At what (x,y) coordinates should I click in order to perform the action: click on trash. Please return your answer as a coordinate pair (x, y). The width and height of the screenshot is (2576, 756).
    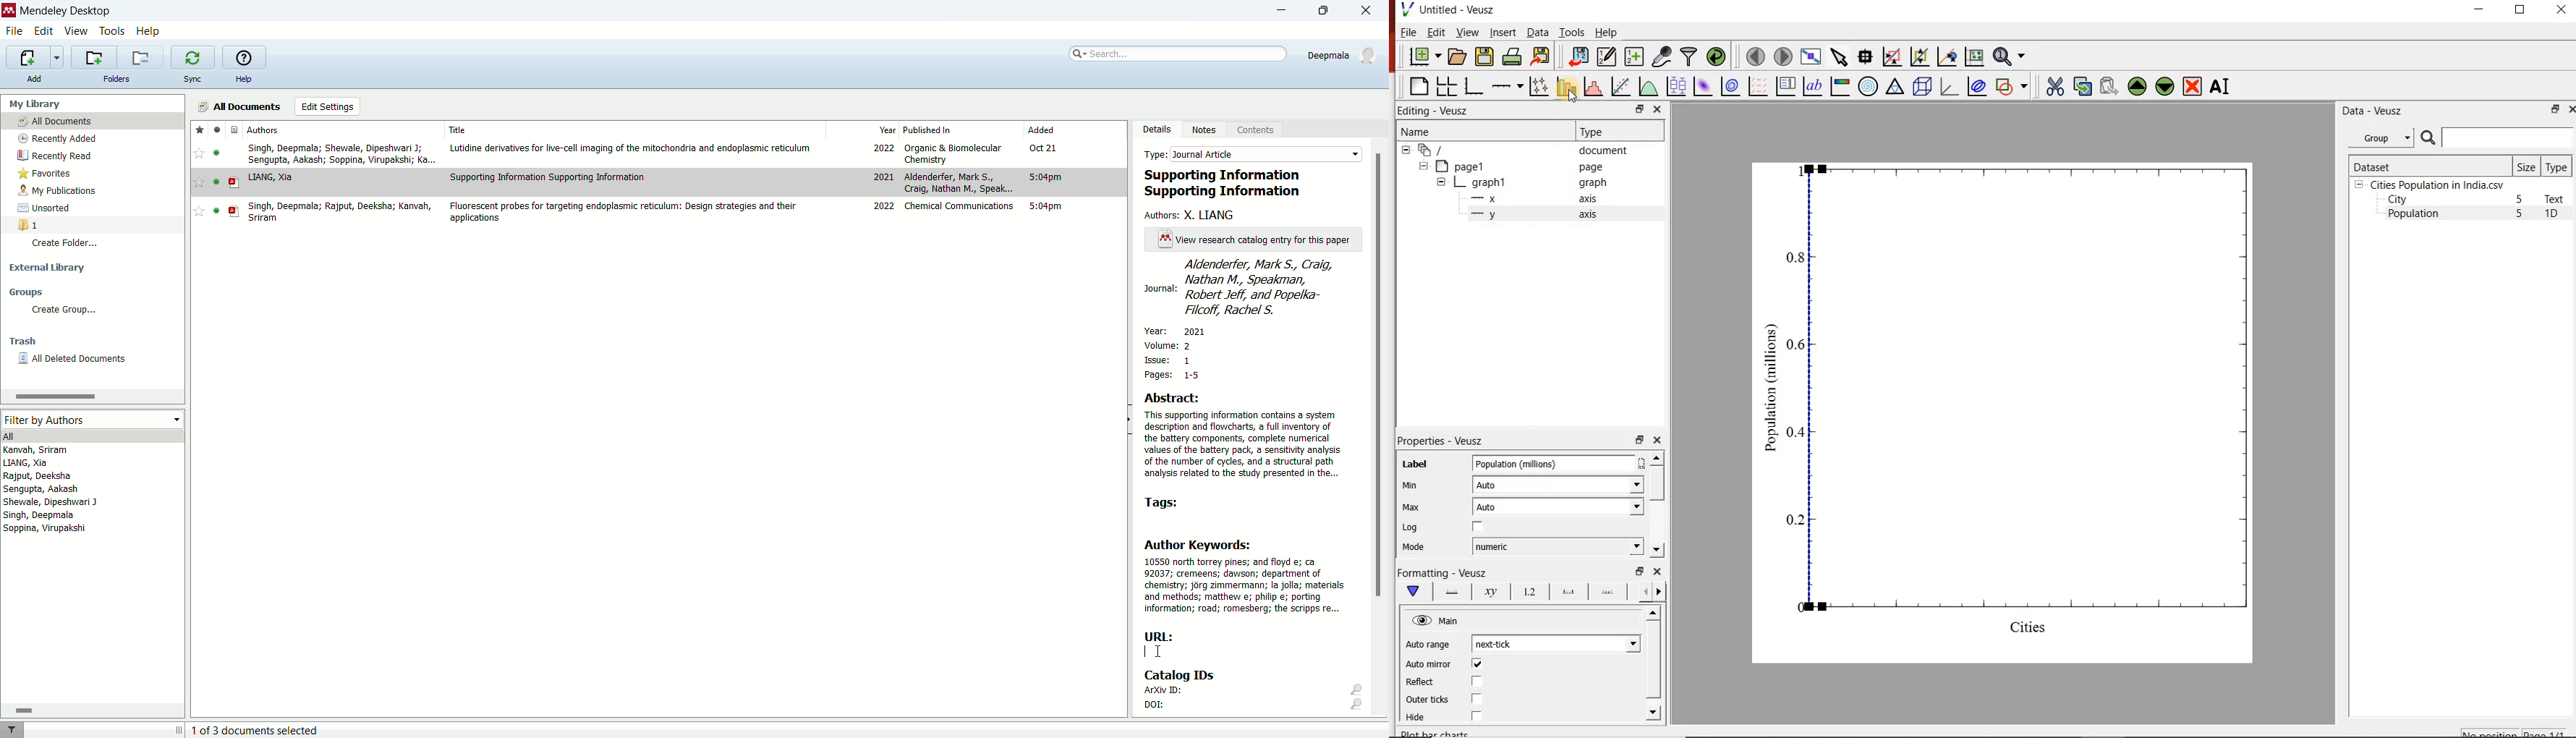
    Looking at the image, I should click on (22, 341).